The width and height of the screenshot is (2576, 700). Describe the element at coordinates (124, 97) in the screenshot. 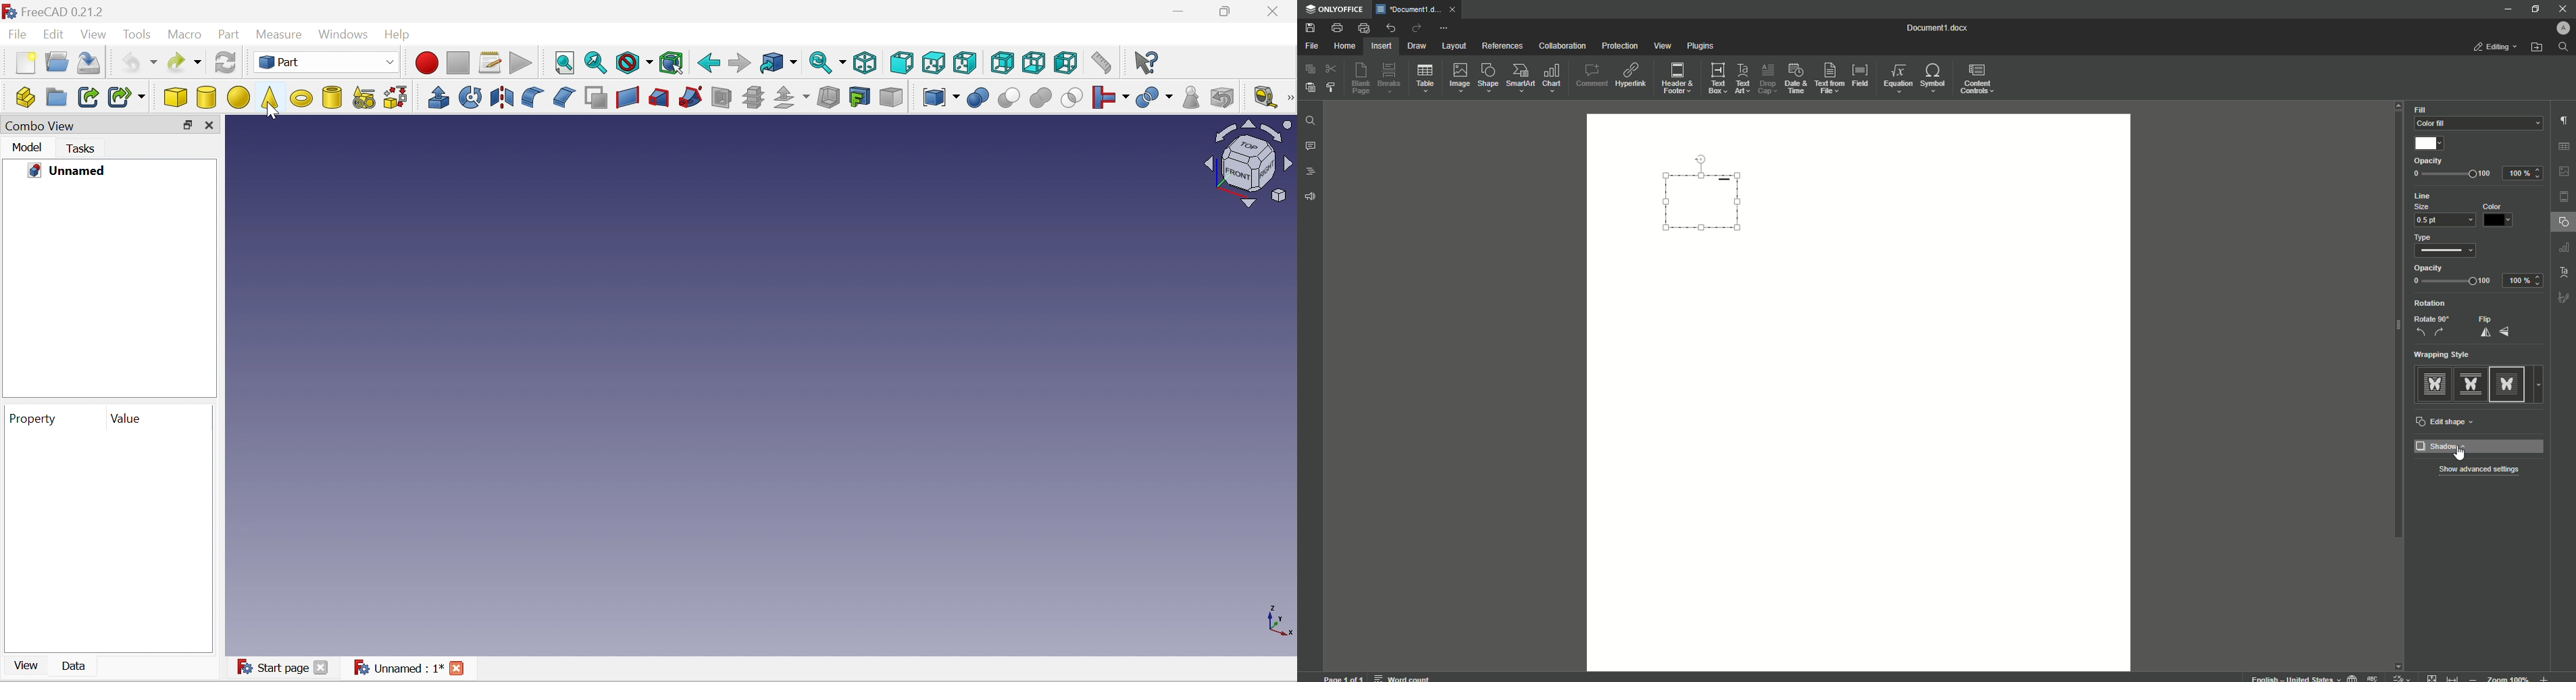

I see `Make sub-link` at that location.